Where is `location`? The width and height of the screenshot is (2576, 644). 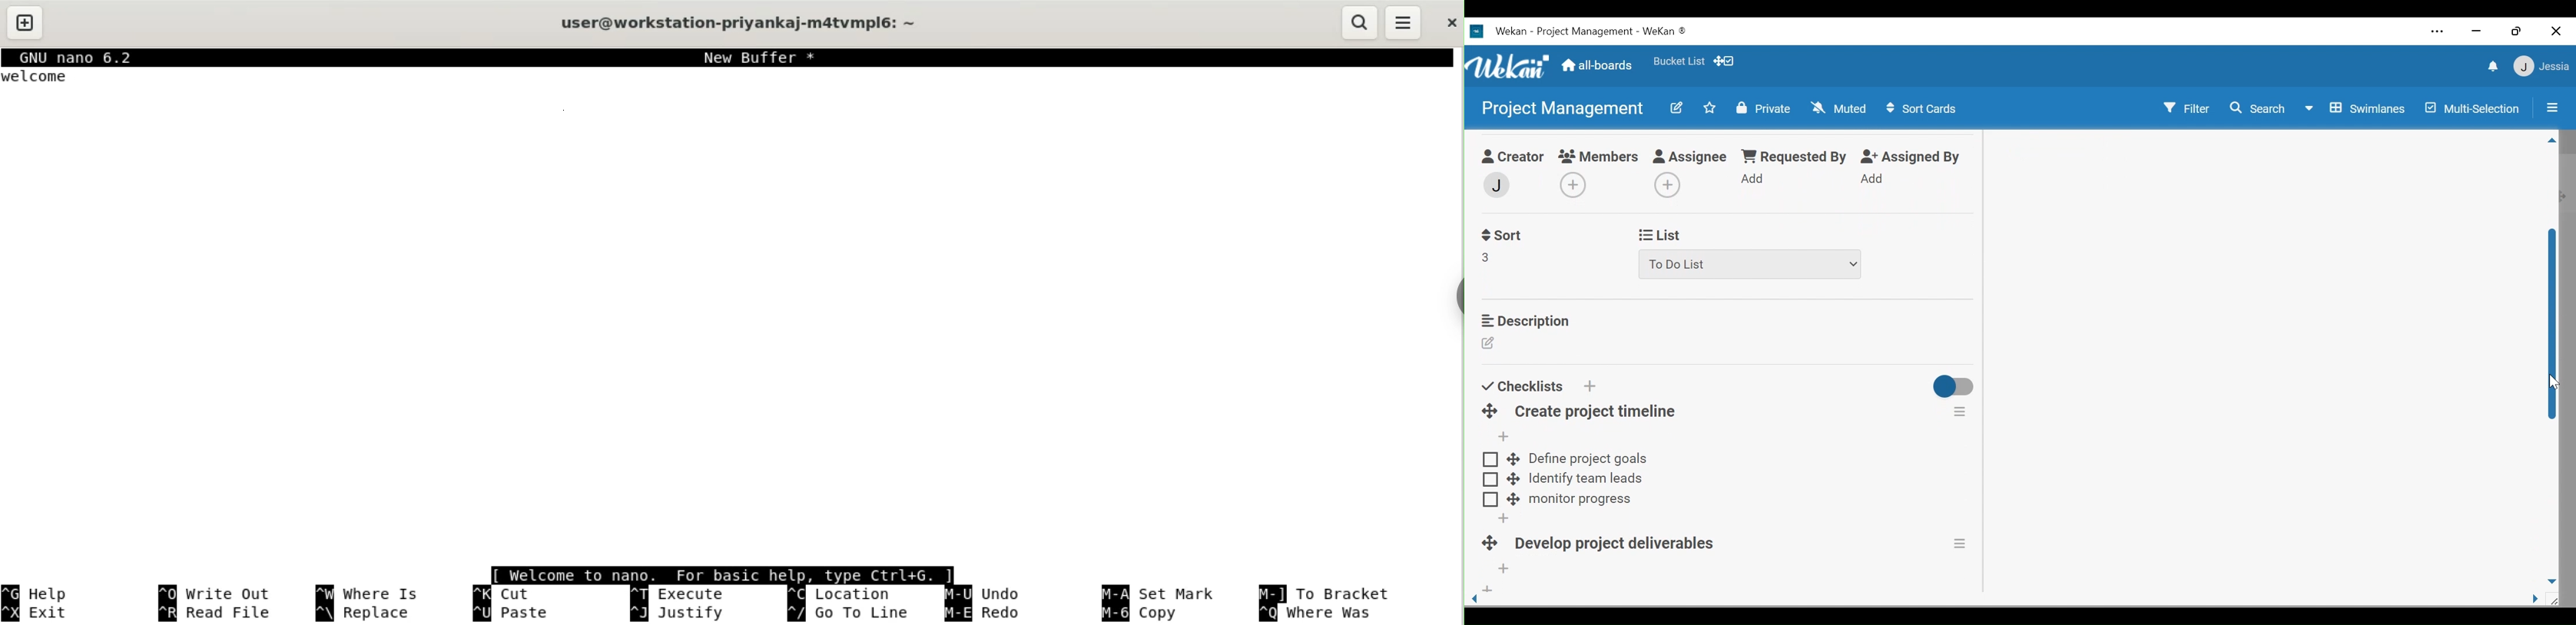 location is located at coordinates (840, 594).